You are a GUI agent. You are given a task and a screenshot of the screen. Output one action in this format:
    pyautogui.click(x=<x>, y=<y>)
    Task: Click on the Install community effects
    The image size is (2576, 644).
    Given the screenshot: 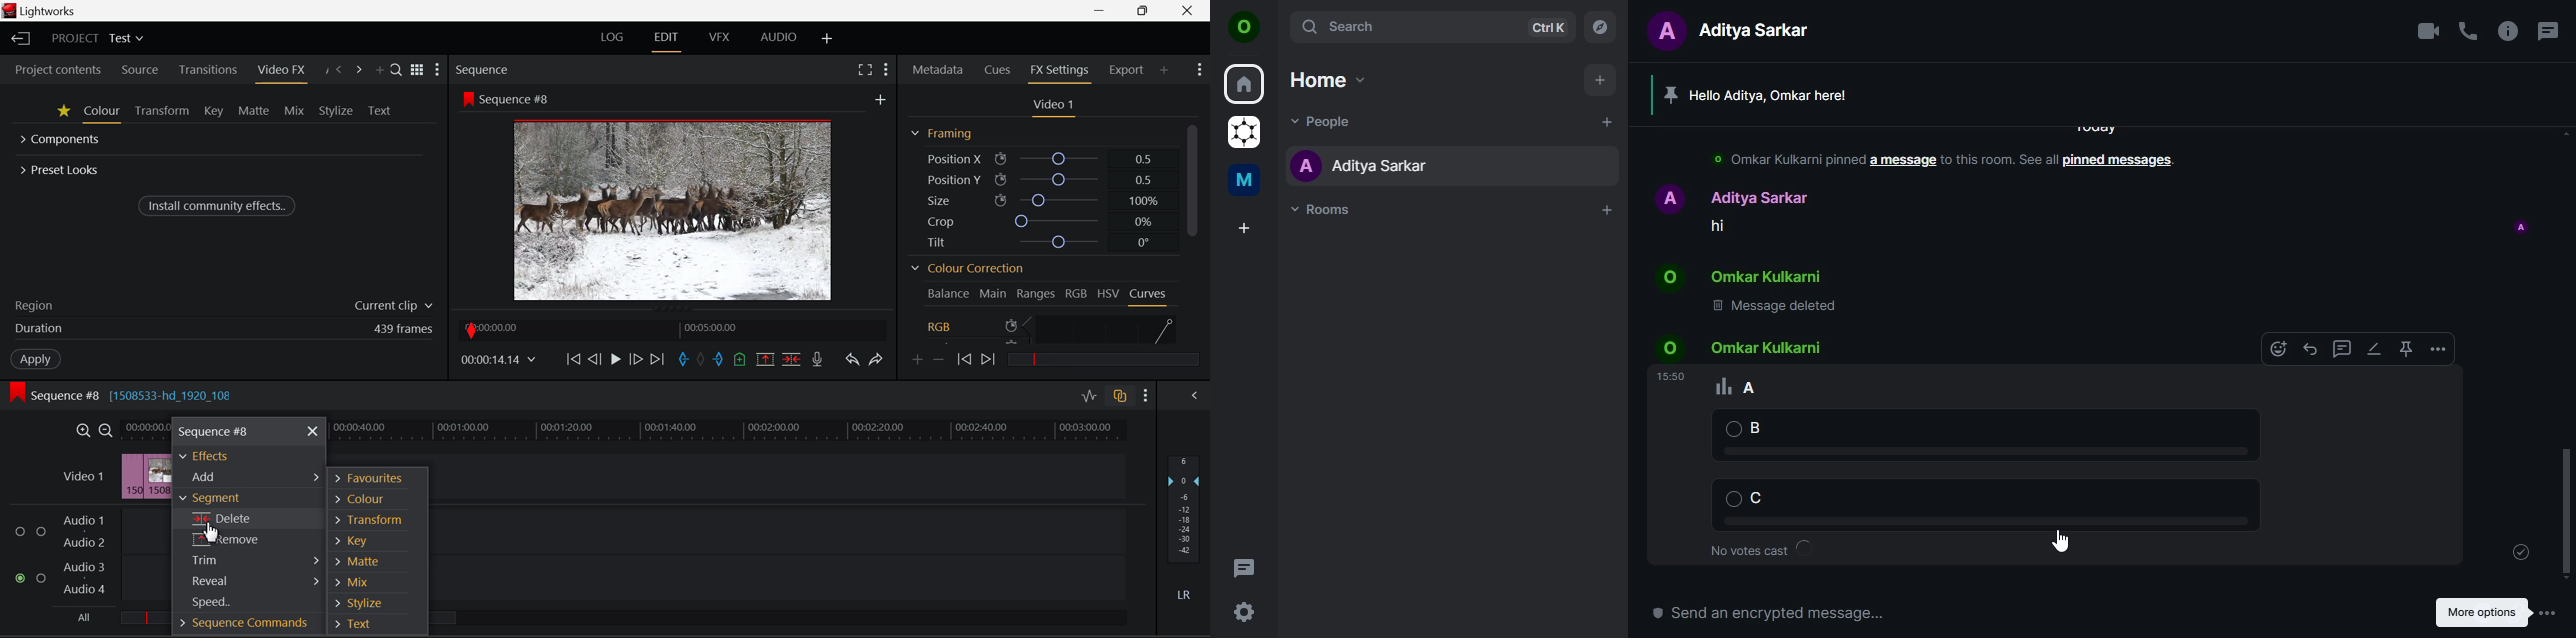 What is the action you would take?
    pyautogui.click(x=219, y=205)
    